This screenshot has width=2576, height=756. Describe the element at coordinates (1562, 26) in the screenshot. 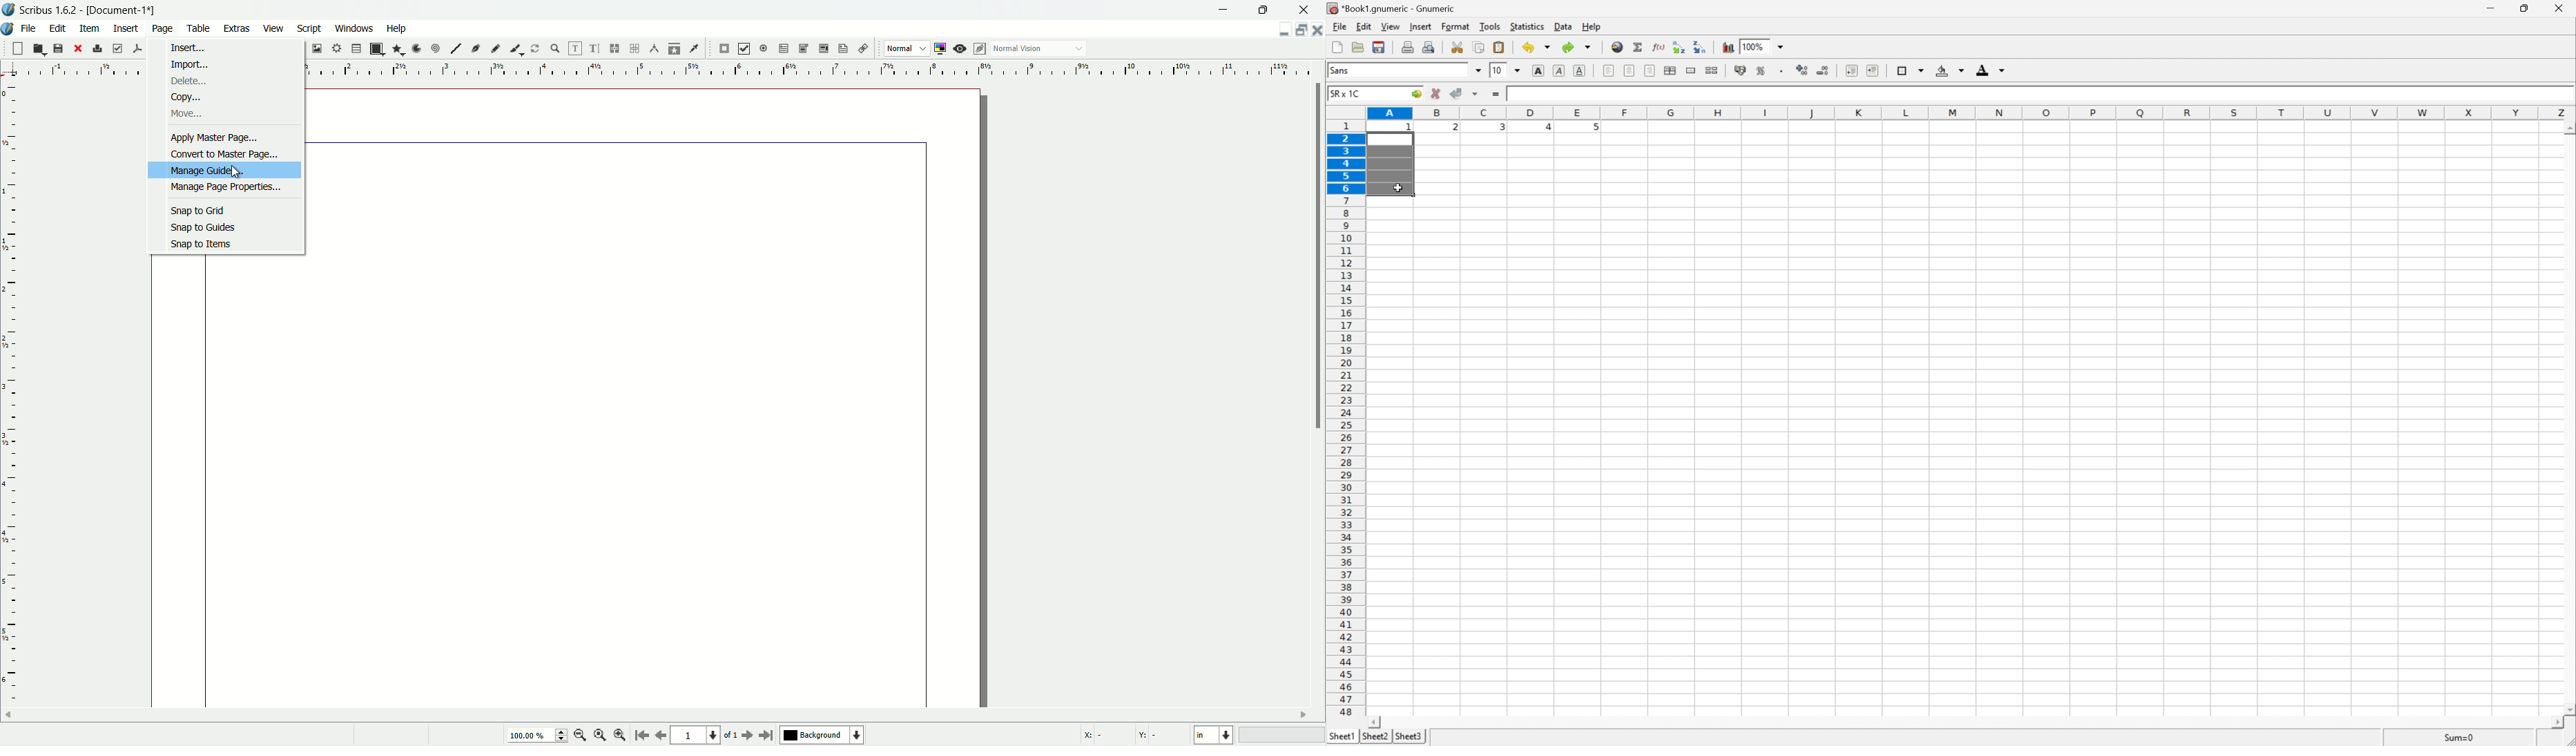

I see `data` at that location.